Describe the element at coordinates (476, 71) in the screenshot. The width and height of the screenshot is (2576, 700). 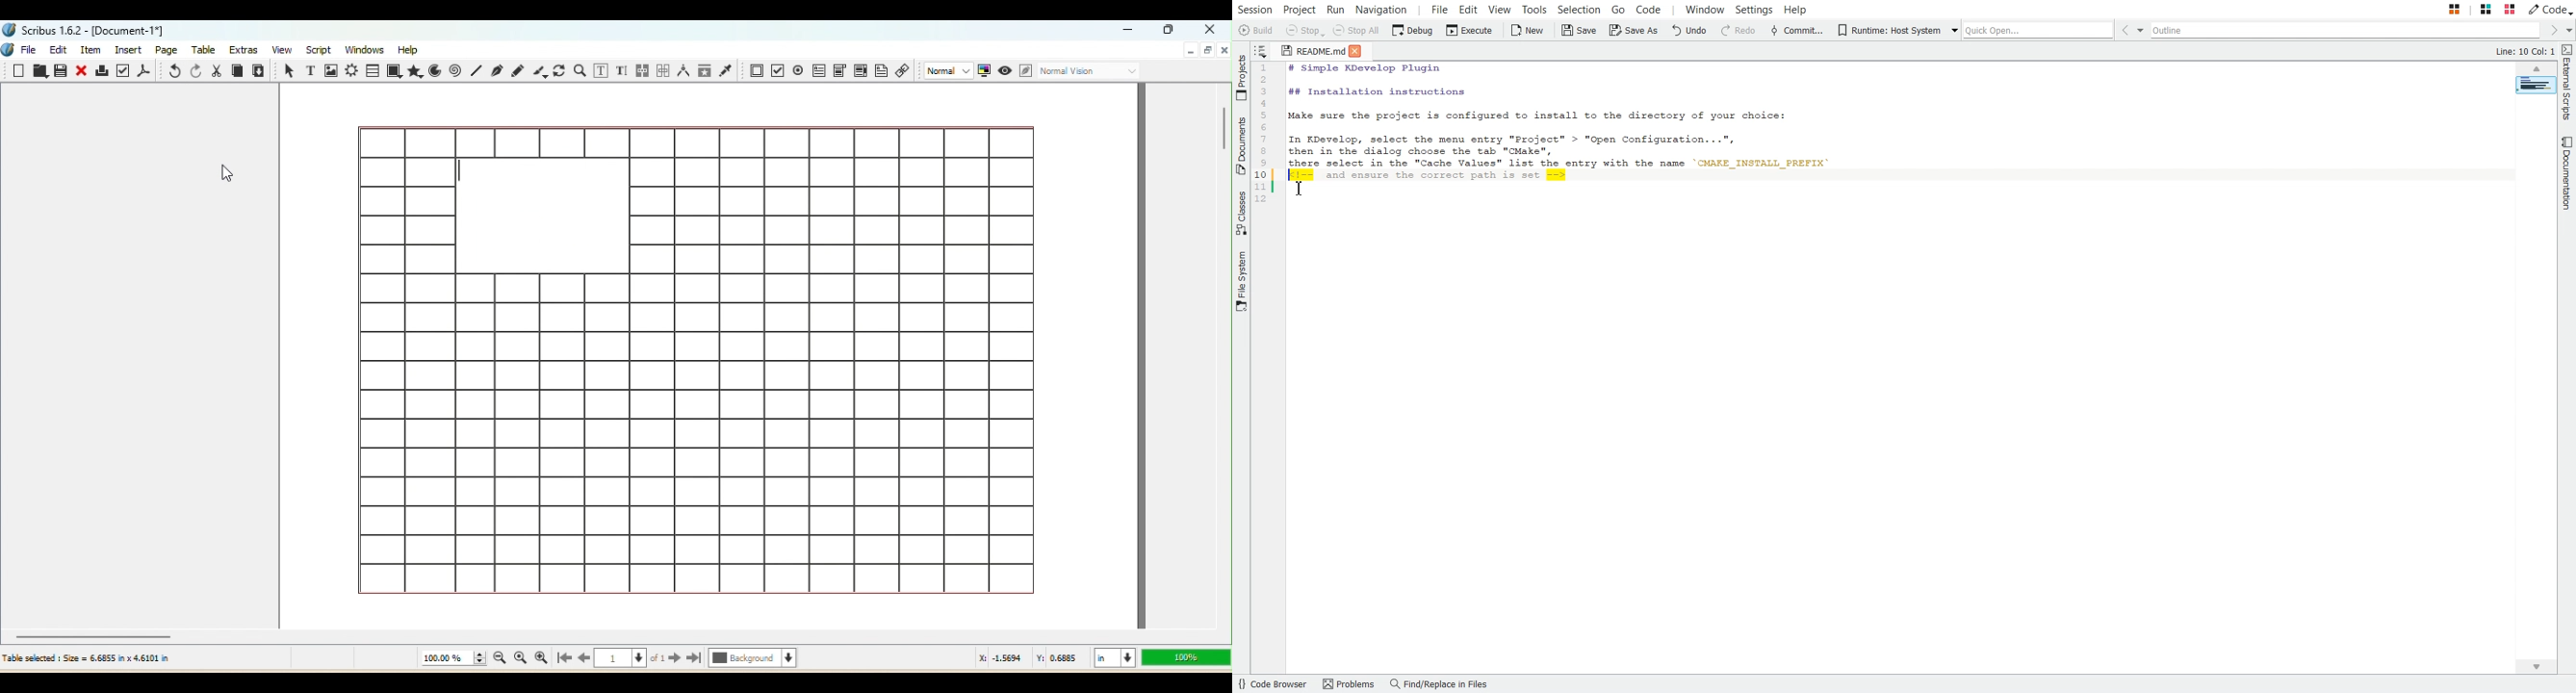
I see `Line` at that location.